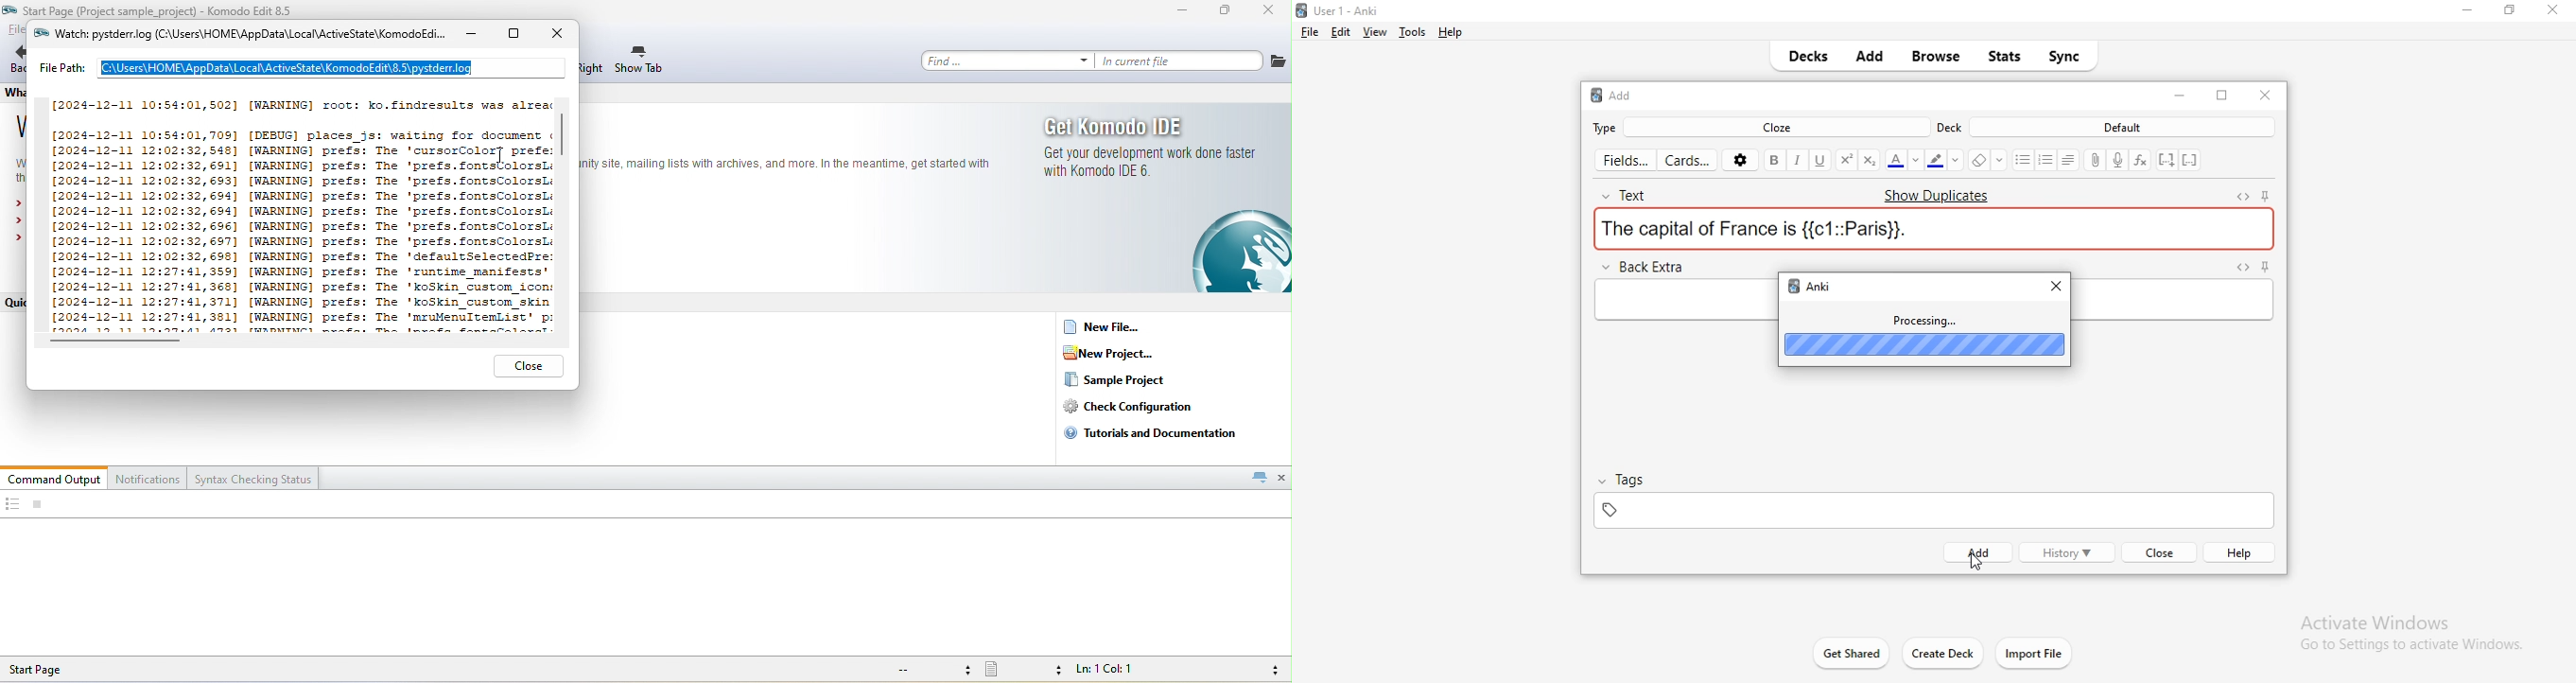 This screenshot has height=700, width=2576. I want to click on Activate Windows Go to Settings to activate Windows., so click(2403, 631).